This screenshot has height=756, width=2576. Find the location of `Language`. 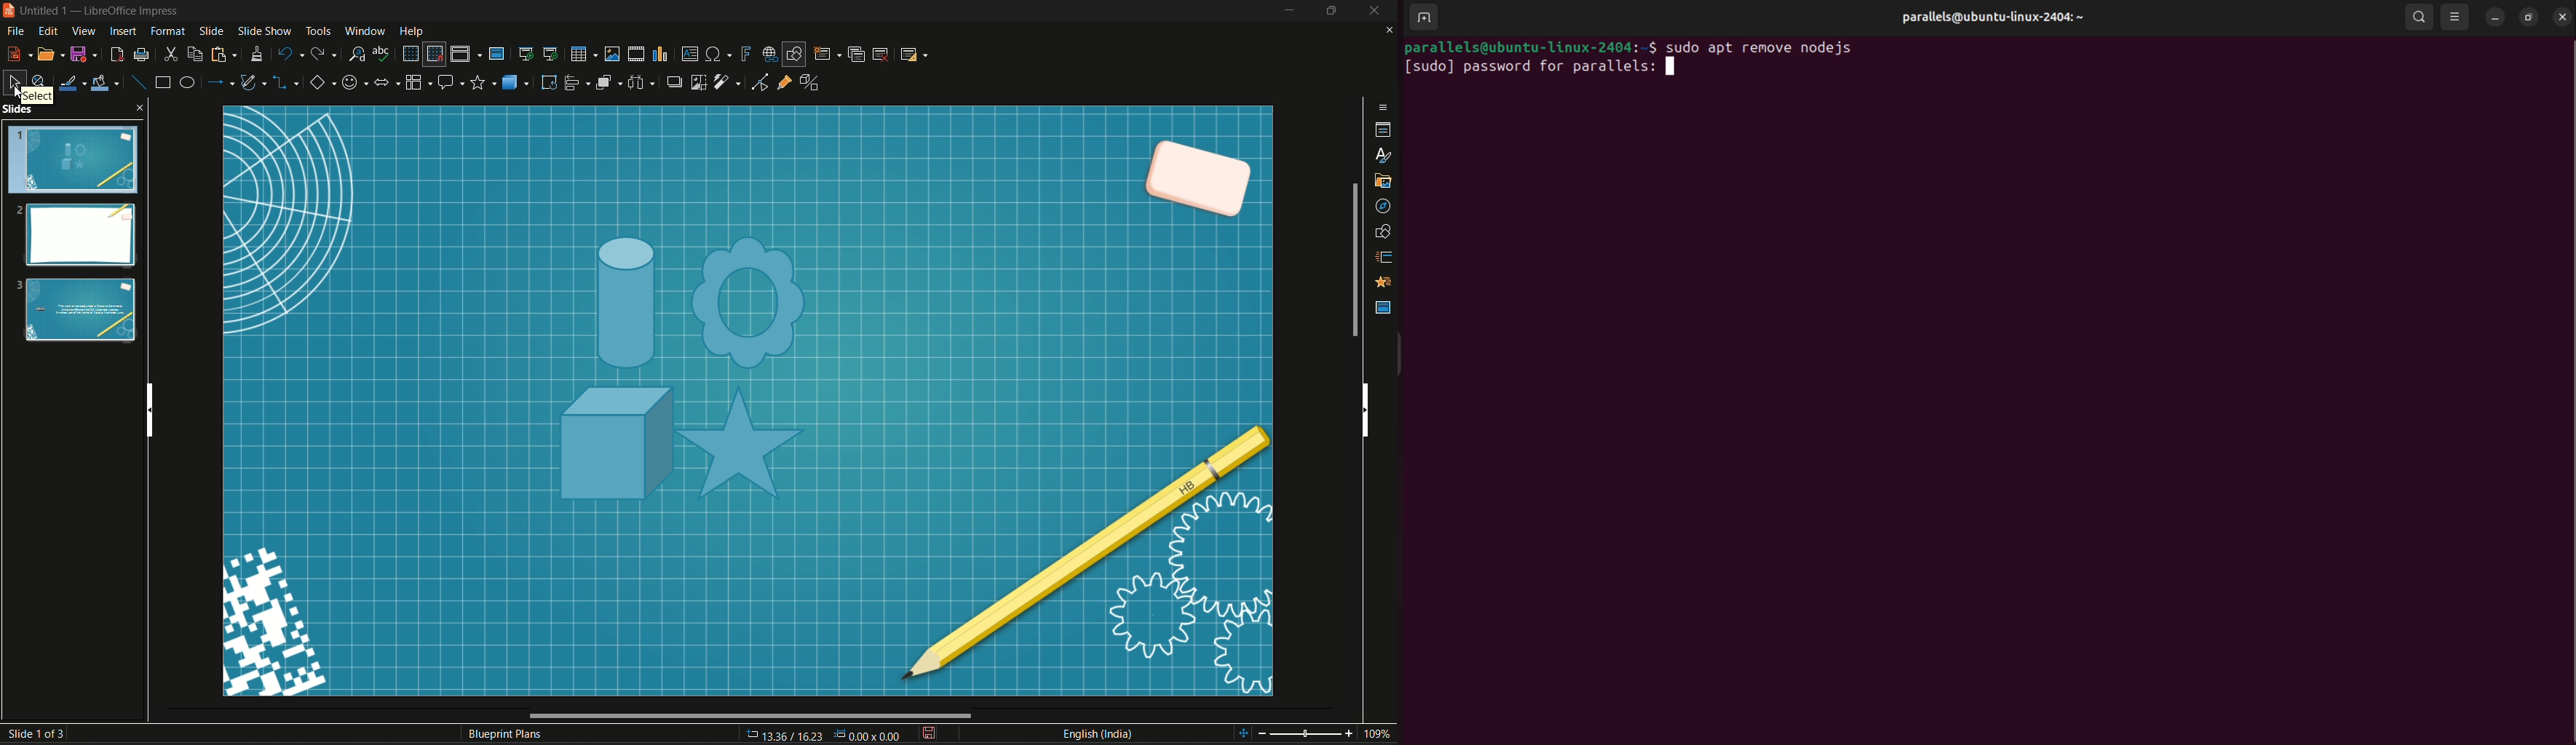

Language is located at coordinates (1097, 734).